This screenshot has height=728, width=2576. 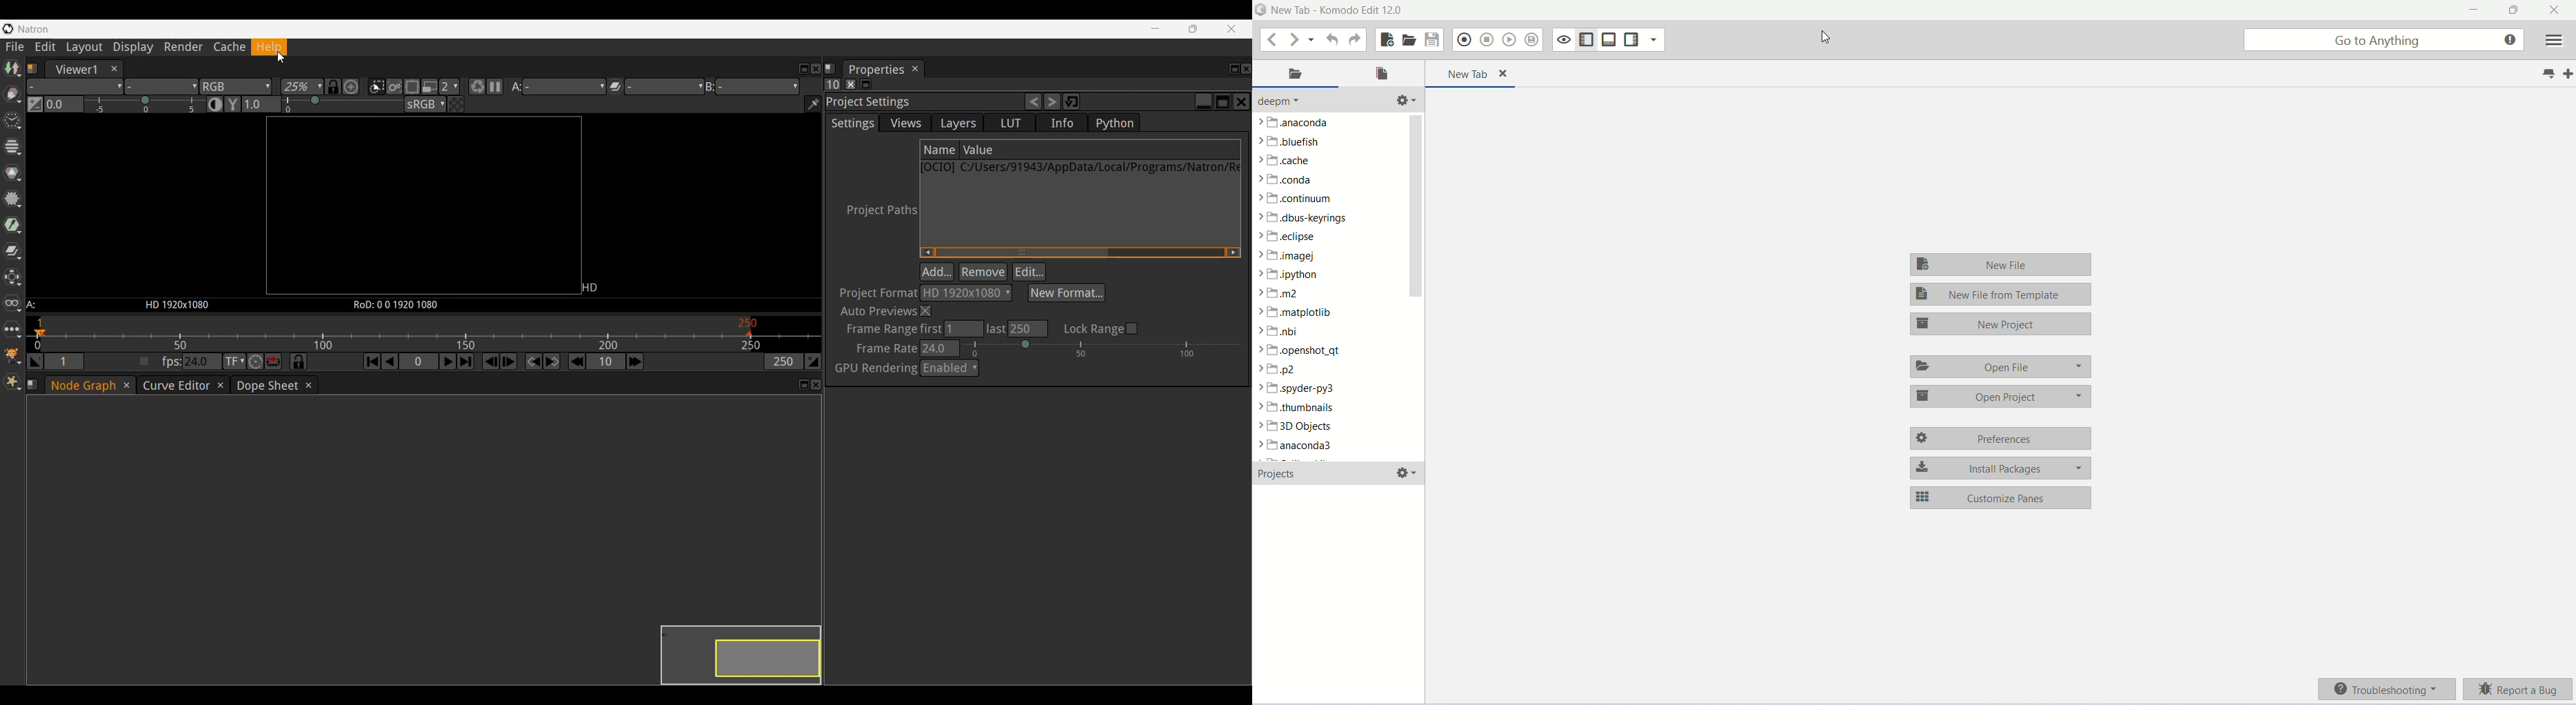 I want to click on troubleshooting, so click(x=2388, y=691).